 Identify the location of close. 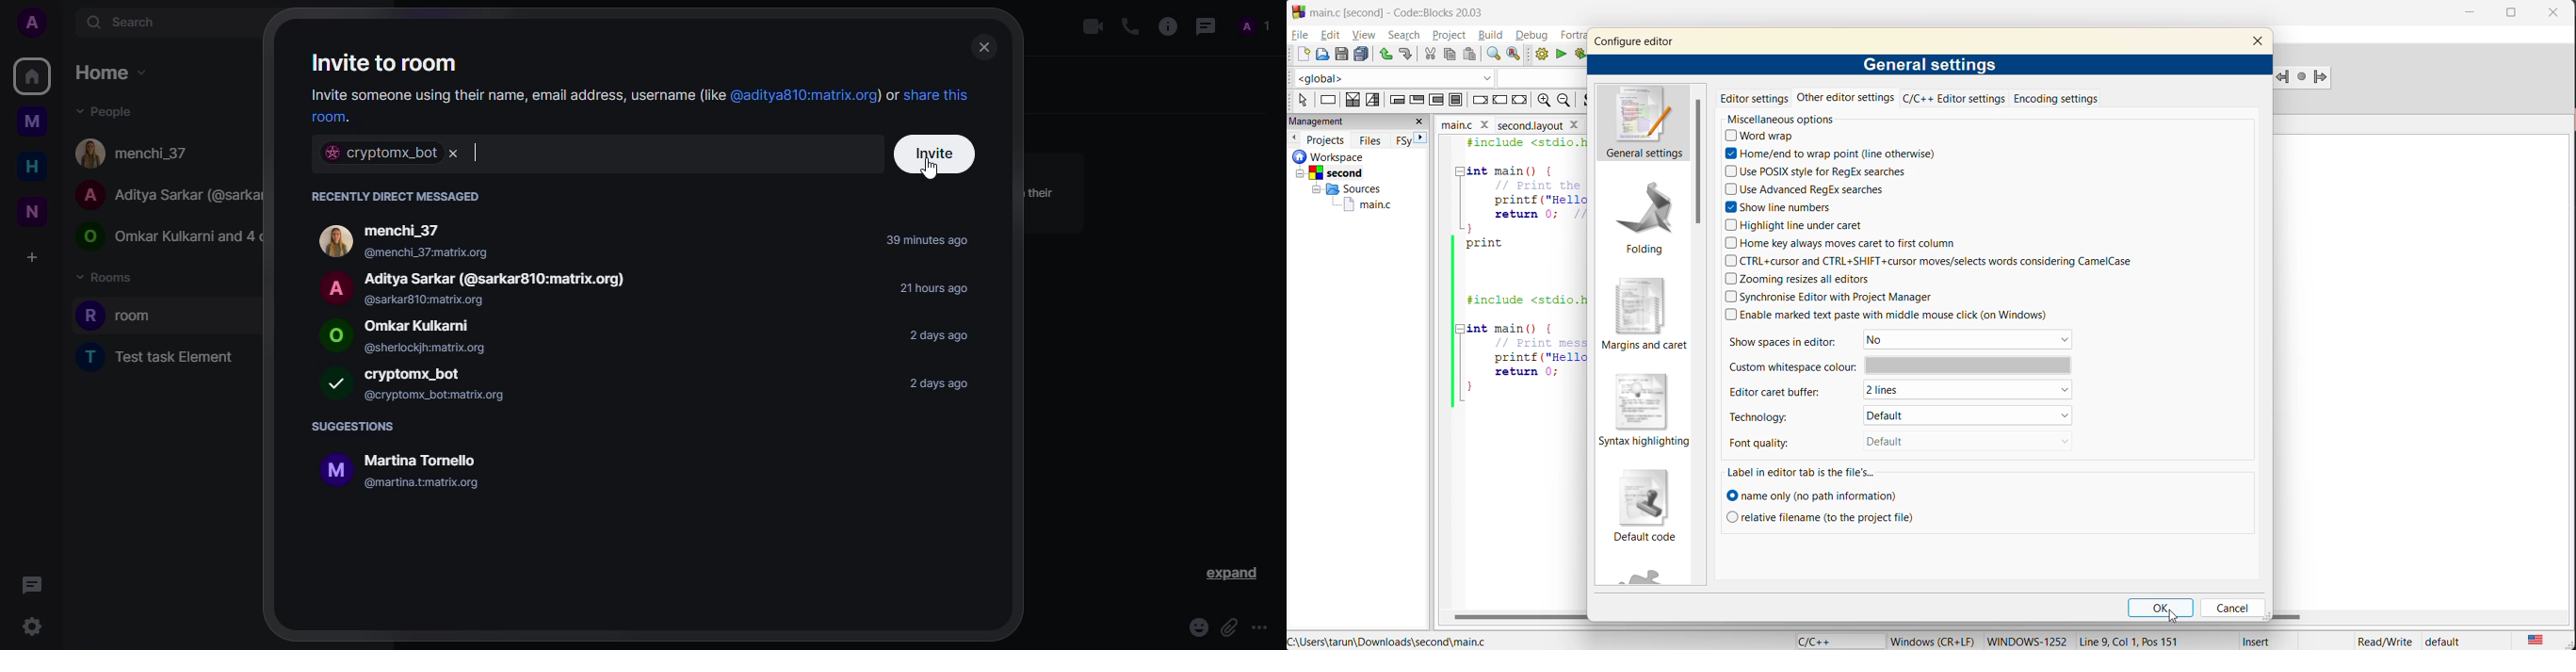
(2261, 44).